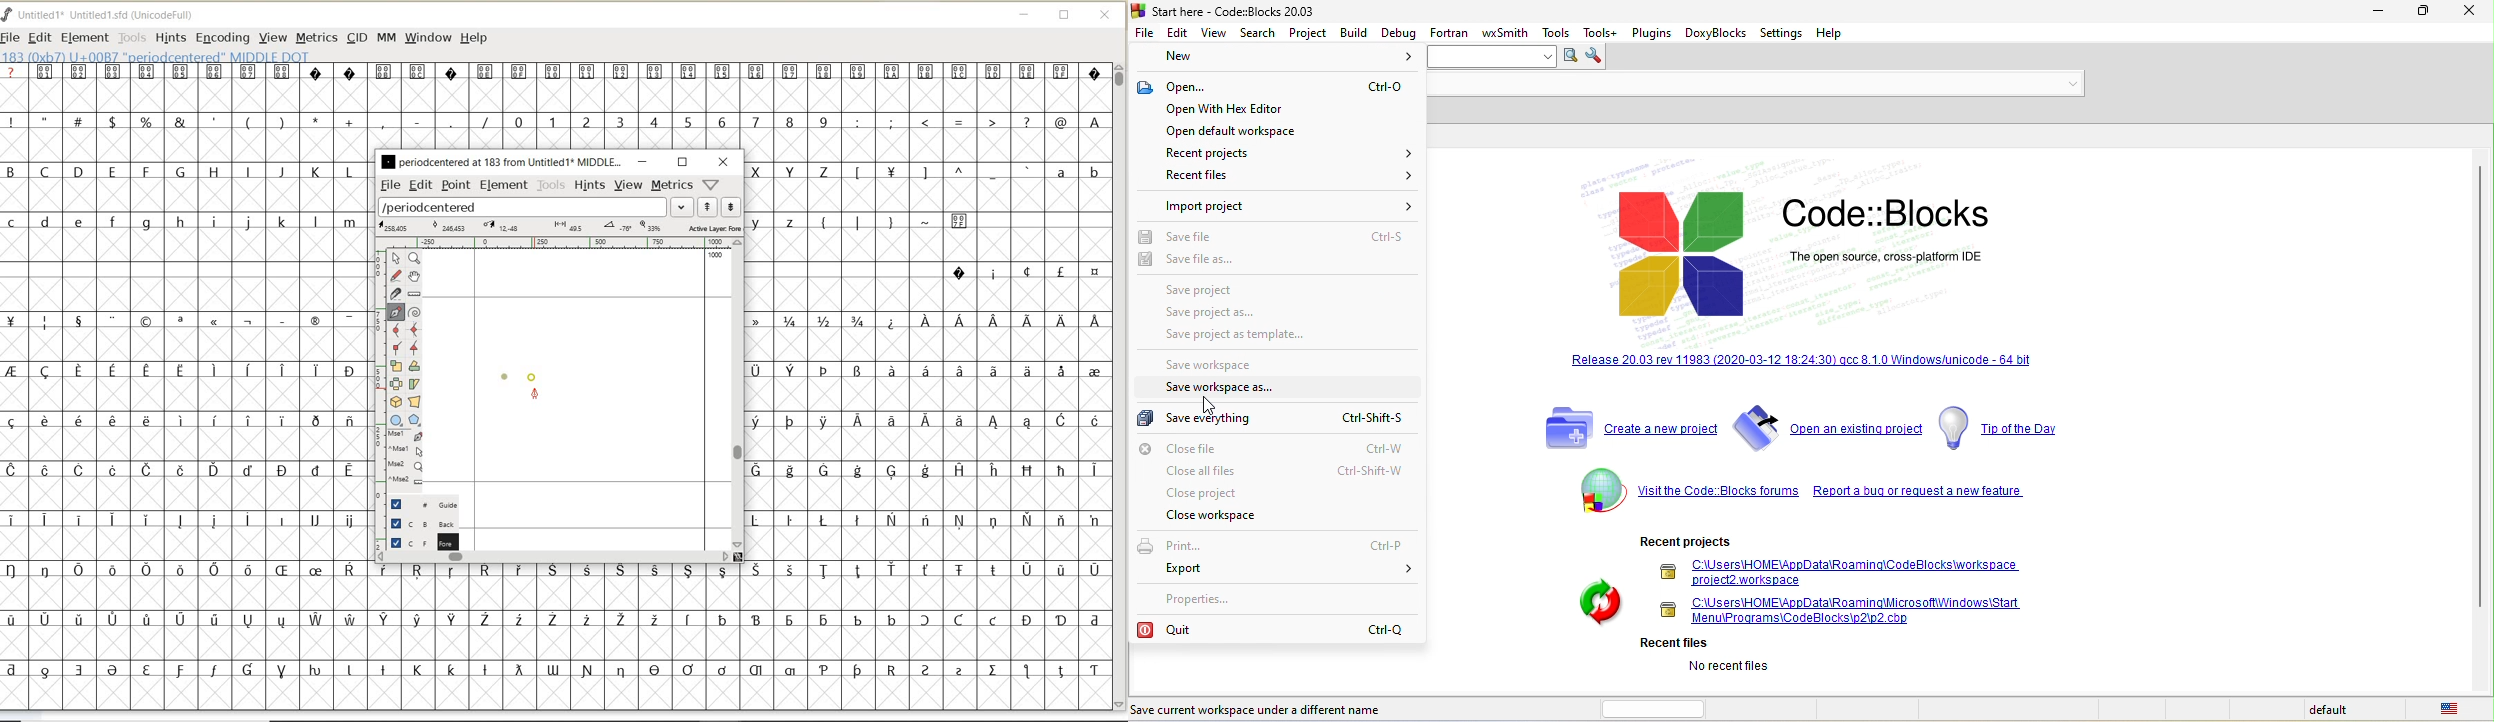 This screenshot has width=2520, height=728. I want to click on tools, so click(1558, 32).